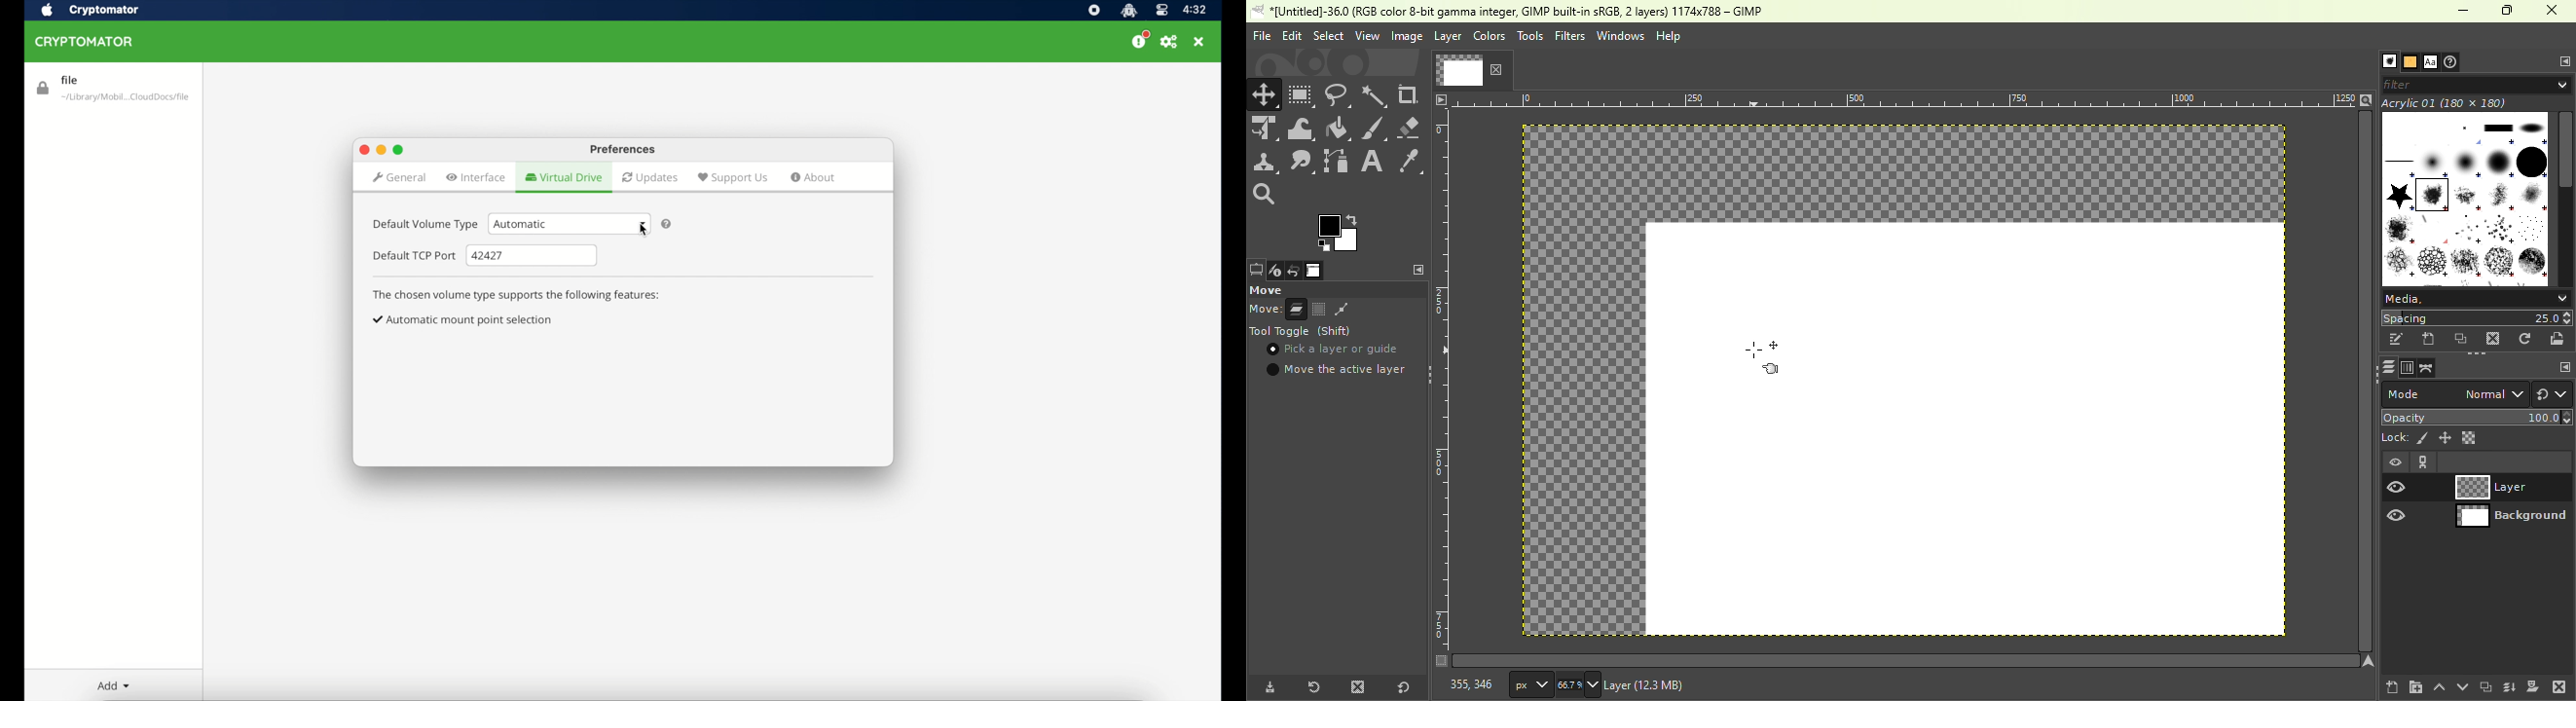  What do you see at coordinates (1441, 387) in the screenshot?
I see `Vertical ruler measurment` at bounding box center [1441, 387].